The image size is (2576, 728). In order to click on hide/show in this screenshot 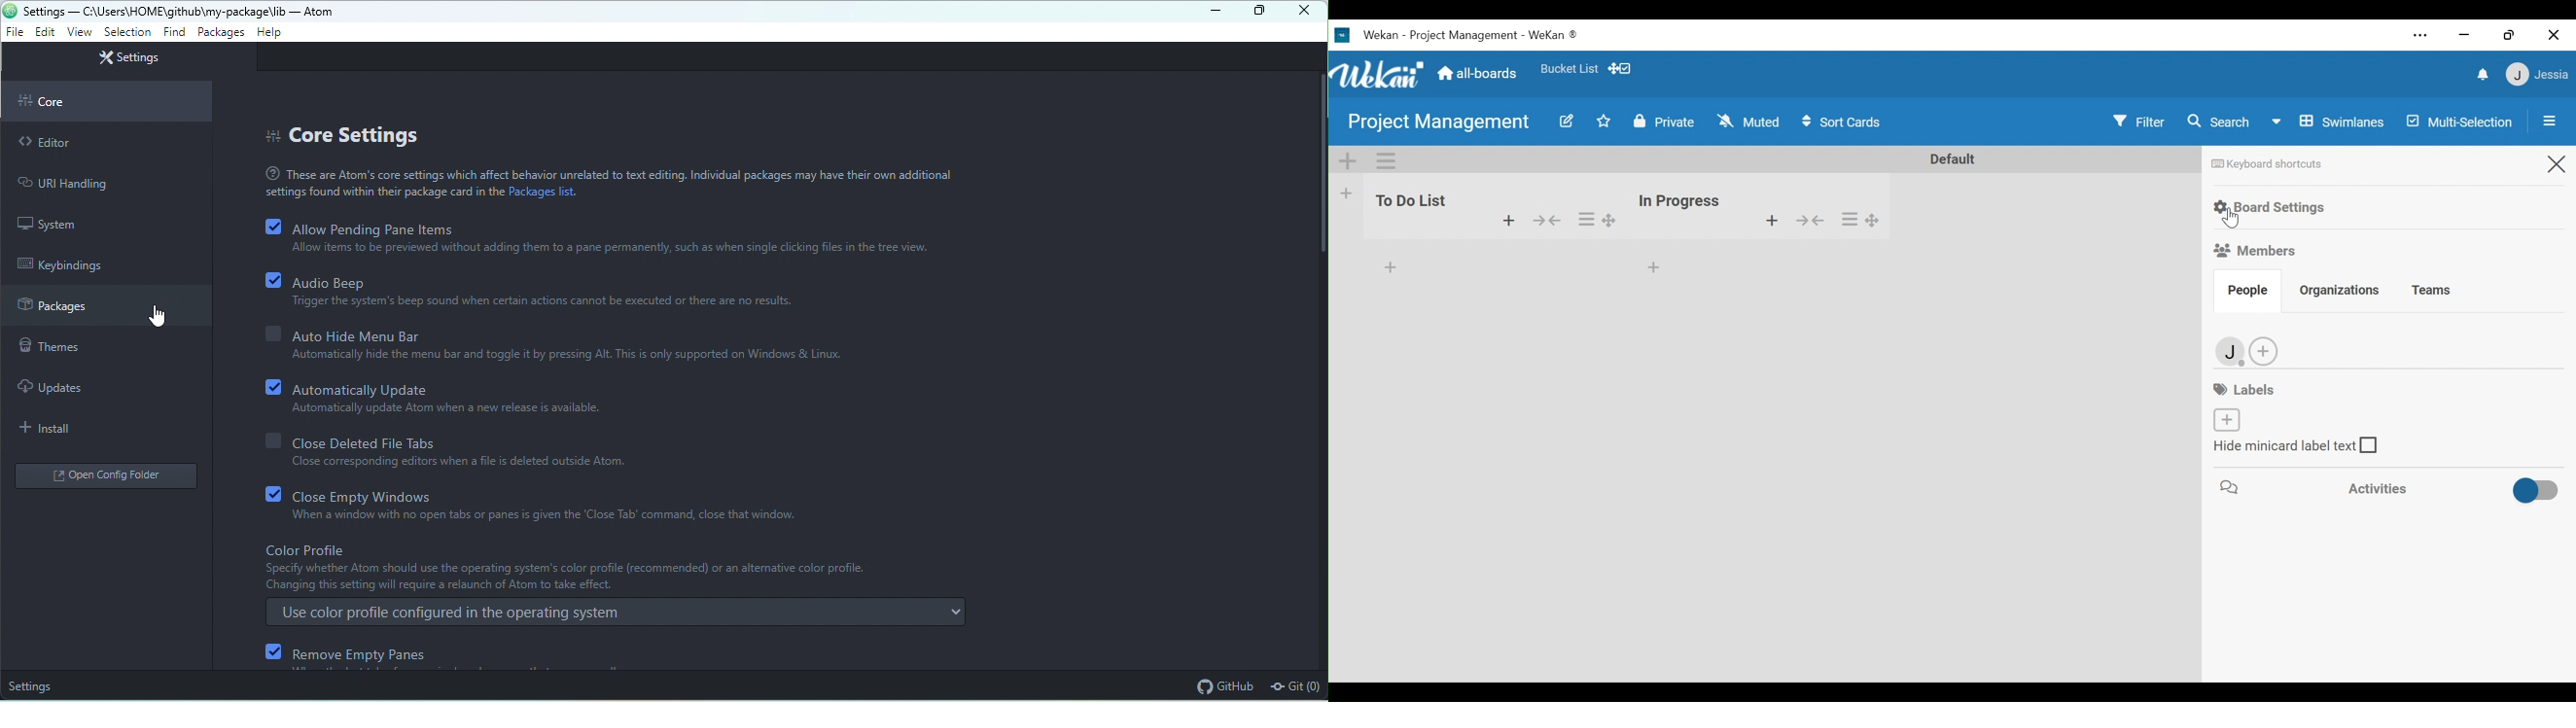, I will do `click(1545, 219)`.